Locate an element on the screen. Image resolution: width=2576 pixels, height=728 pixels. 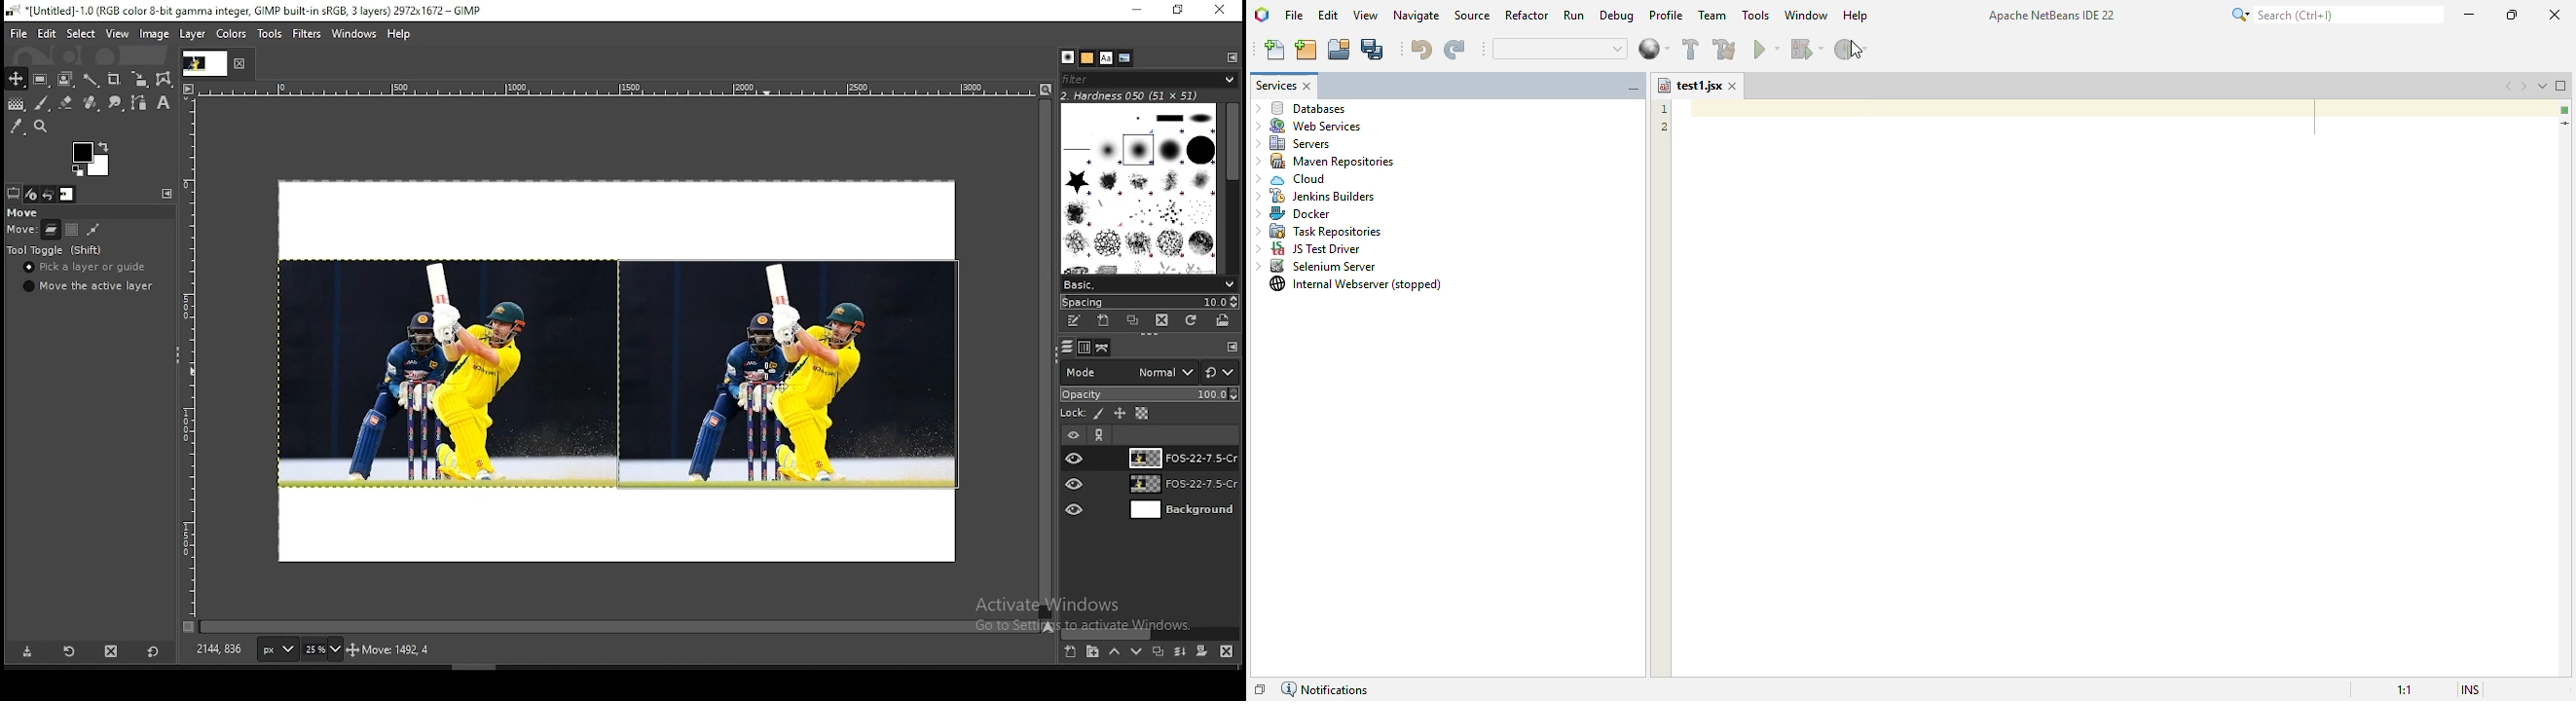
delete layer is located at coordinates (1227, 651).